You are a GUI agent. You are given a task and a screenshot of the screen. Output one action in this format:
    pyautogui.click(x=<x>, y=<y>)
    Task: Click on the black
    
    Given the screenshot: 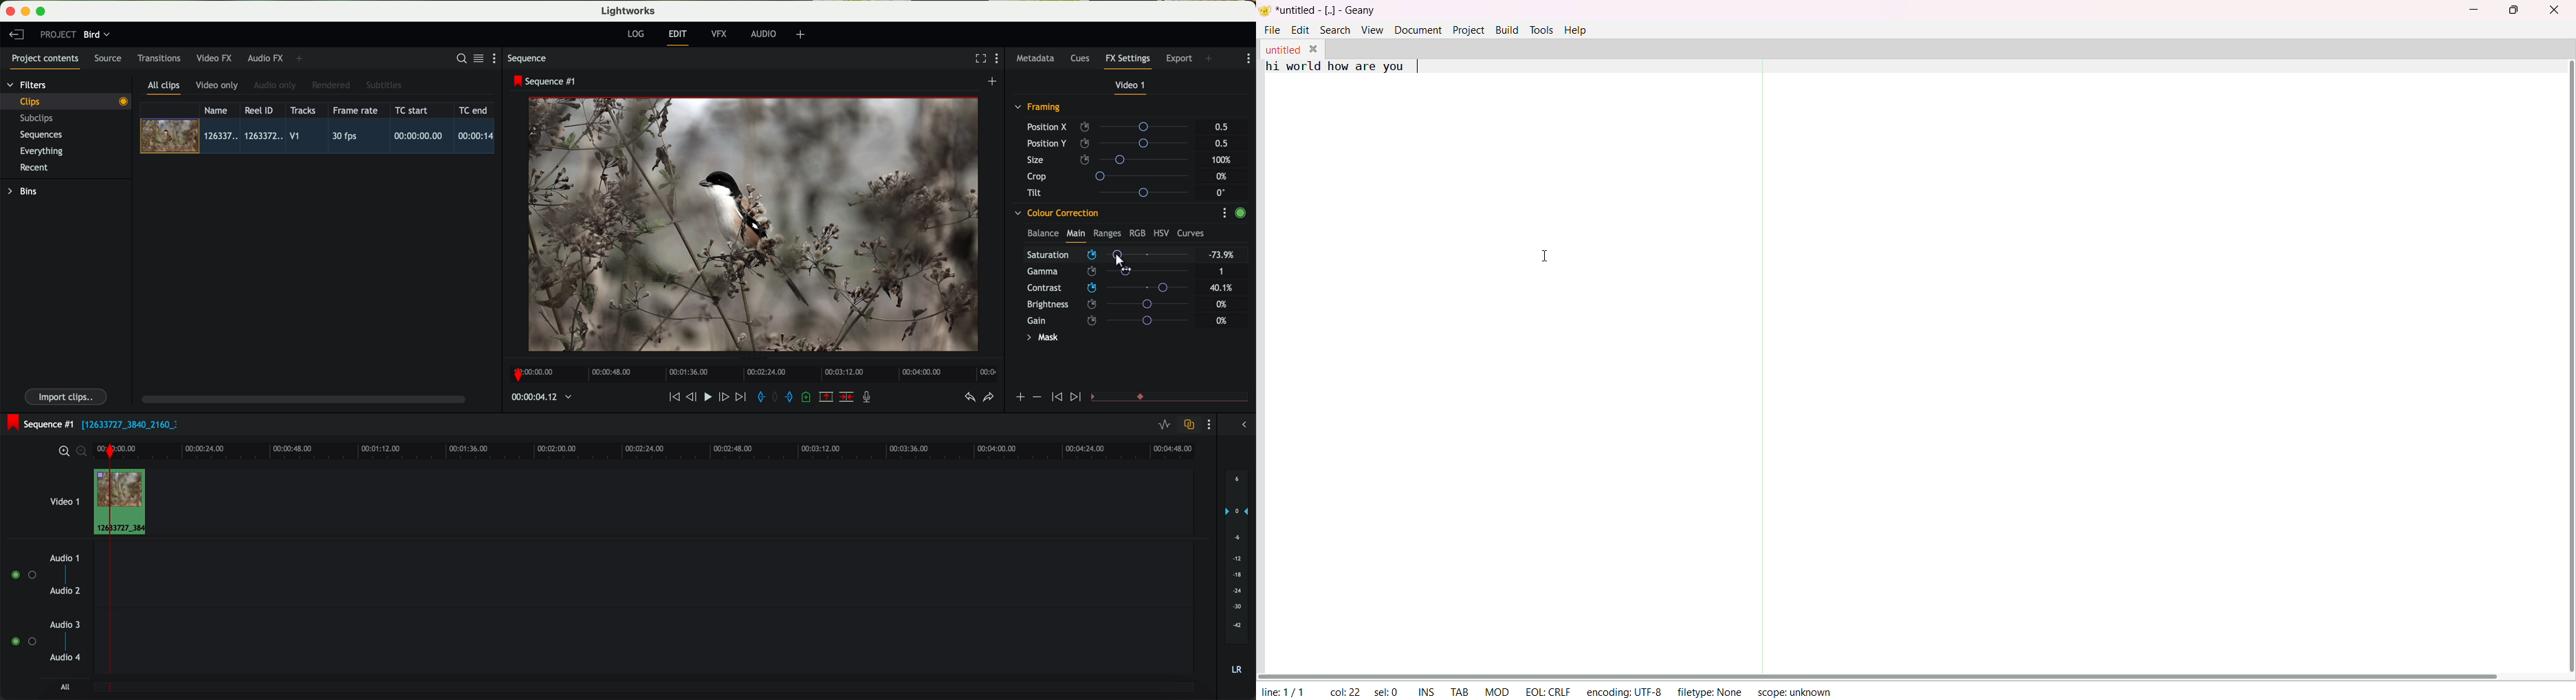 What is the action you would take?
    pyautogui.click(x=126, y=423)
    